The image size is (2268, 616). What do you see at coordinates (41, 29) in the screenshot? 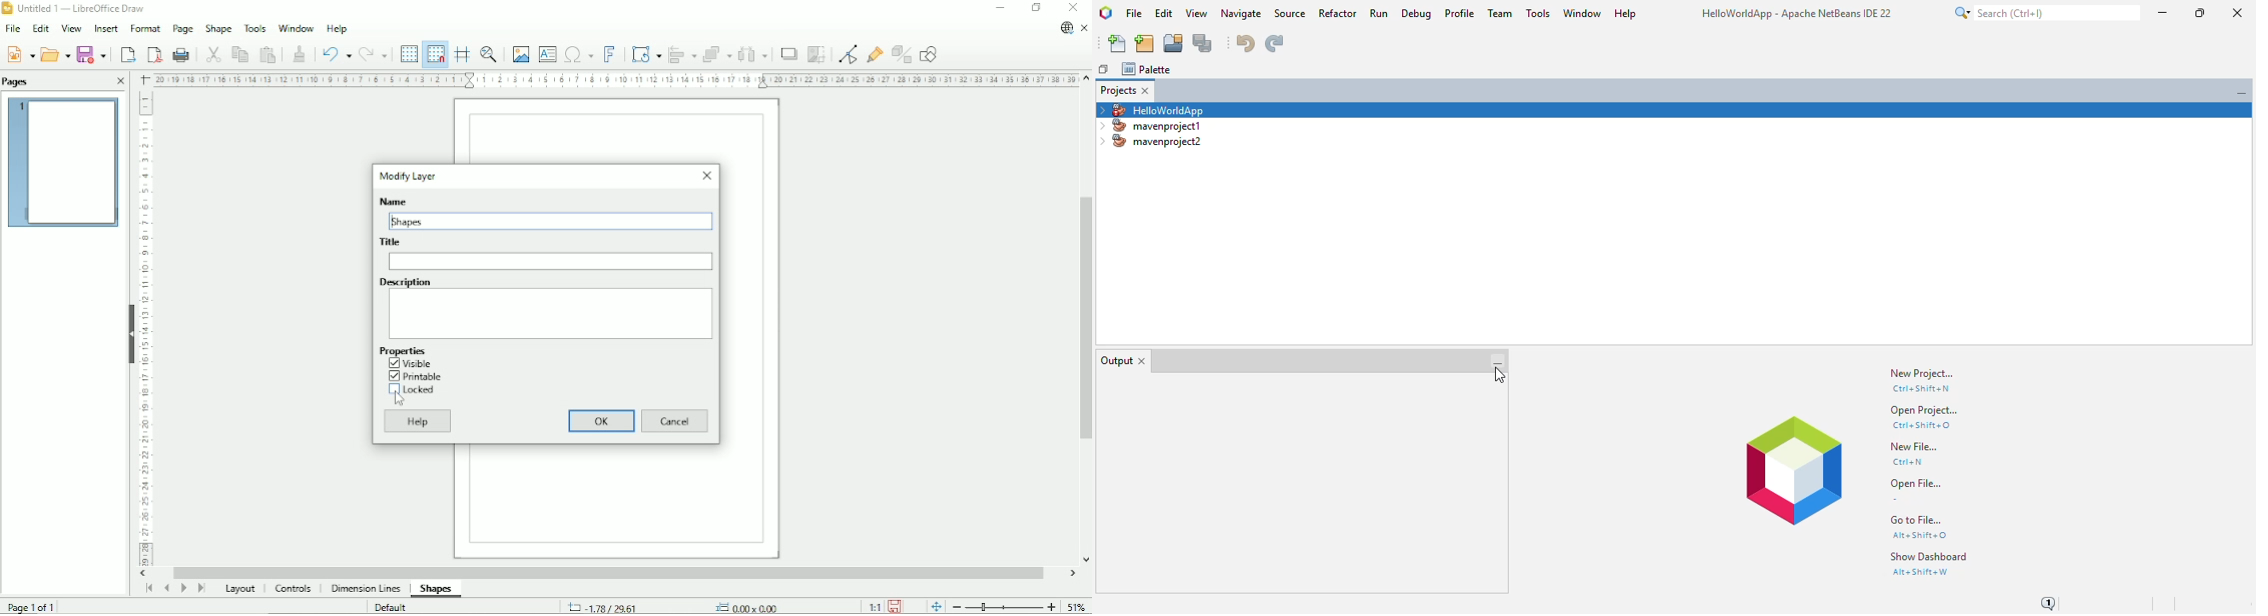
I see `Edit` at bounding box center [41, 29].